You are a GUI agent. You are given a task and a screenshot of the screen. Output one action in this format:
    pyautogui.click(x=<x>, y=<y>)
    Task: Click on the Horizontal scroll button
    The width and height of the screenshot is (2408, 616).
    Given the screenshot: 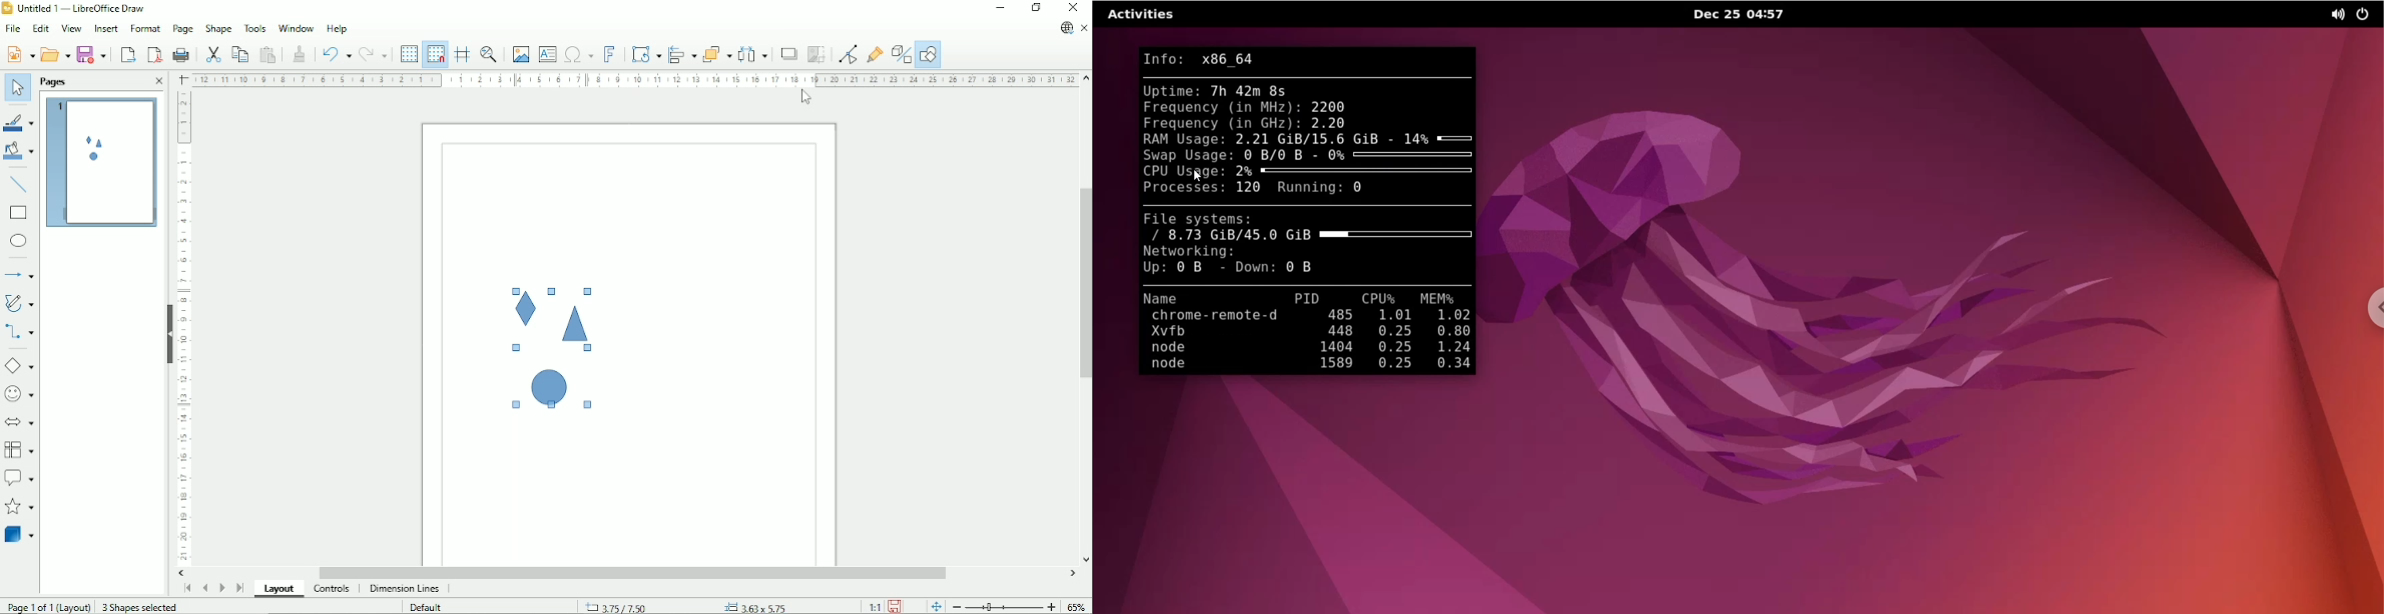 What is the action you would take?
    pyautogui.click(x=1072, y=575)
    